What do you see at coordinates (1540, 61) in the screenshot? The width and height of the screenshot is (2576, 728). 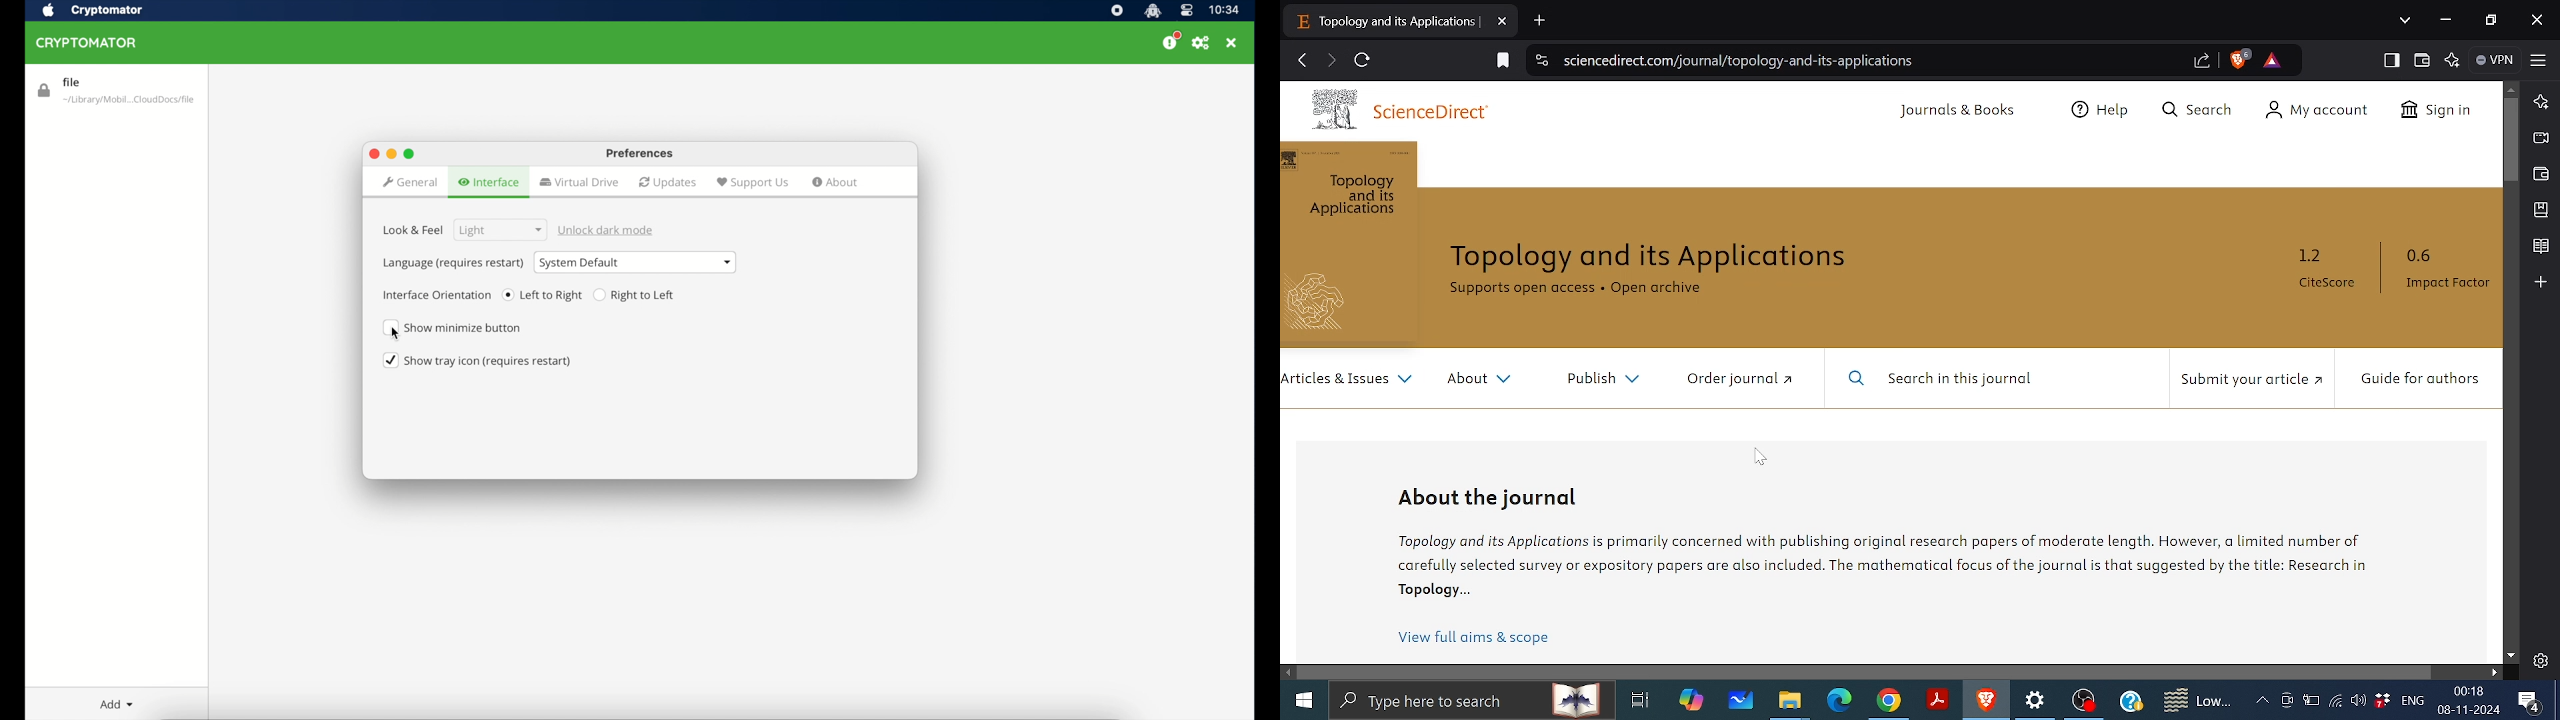 I see `view site information` at bounding box center [1540, 61].